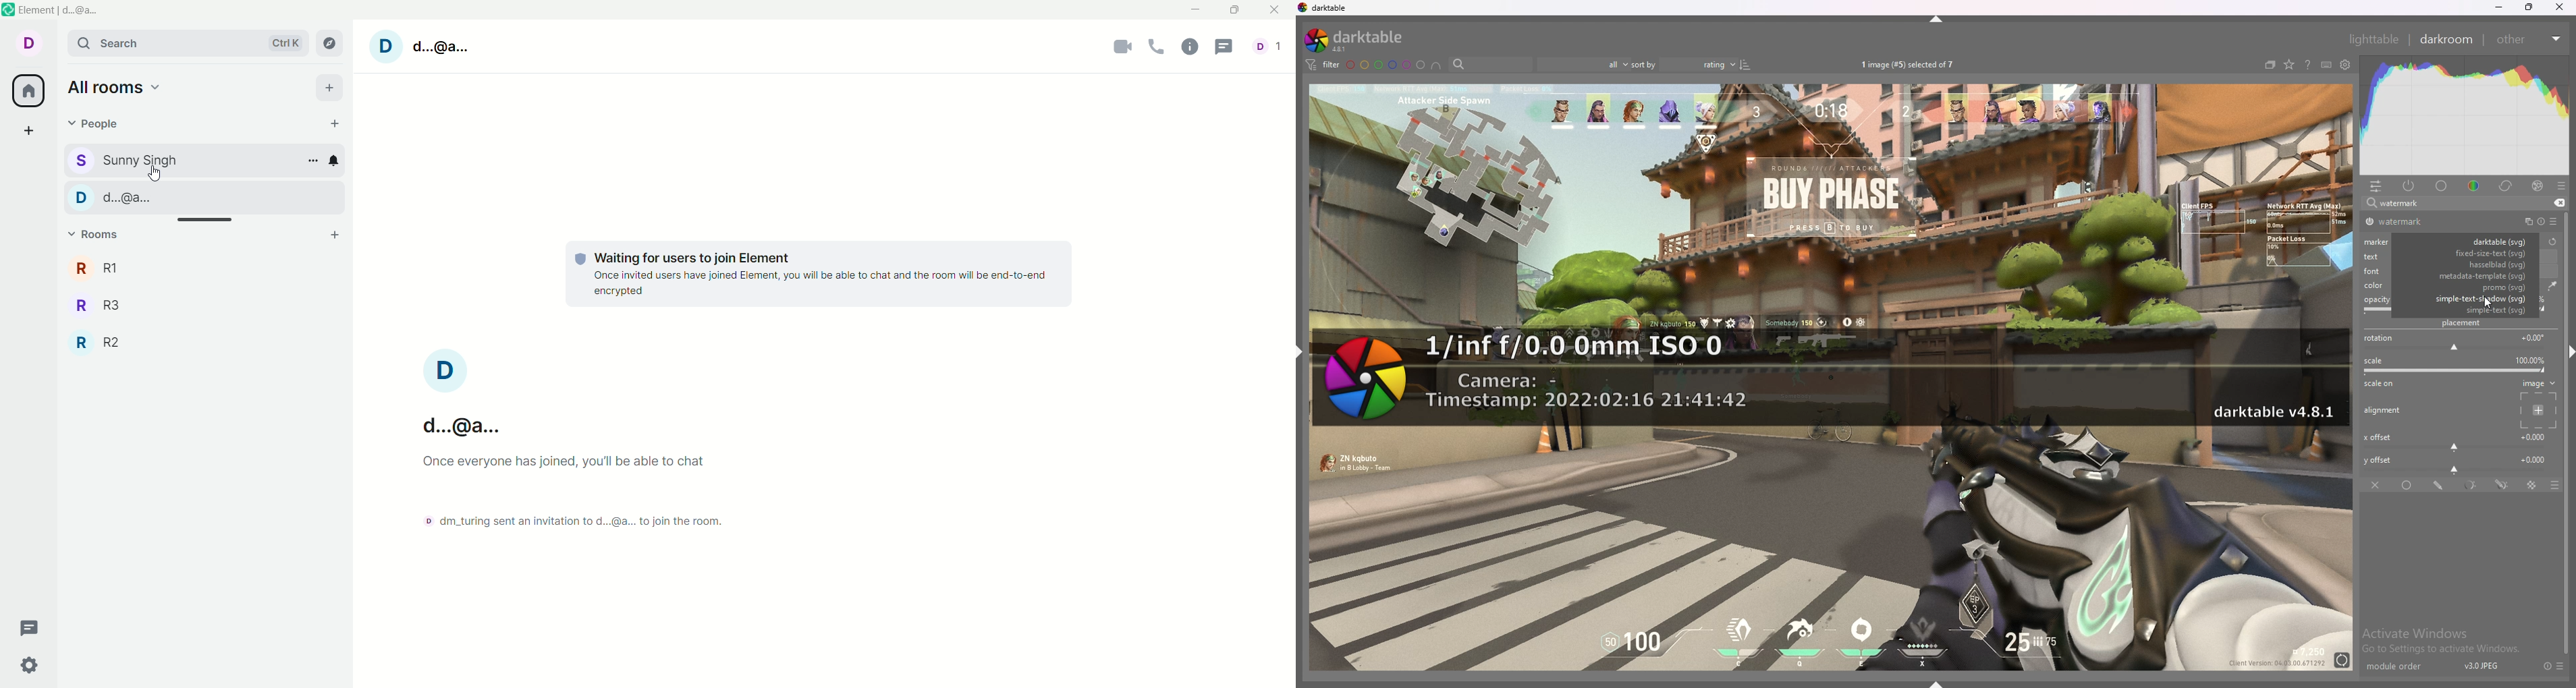  I want to click on close, so click(1273, 10).